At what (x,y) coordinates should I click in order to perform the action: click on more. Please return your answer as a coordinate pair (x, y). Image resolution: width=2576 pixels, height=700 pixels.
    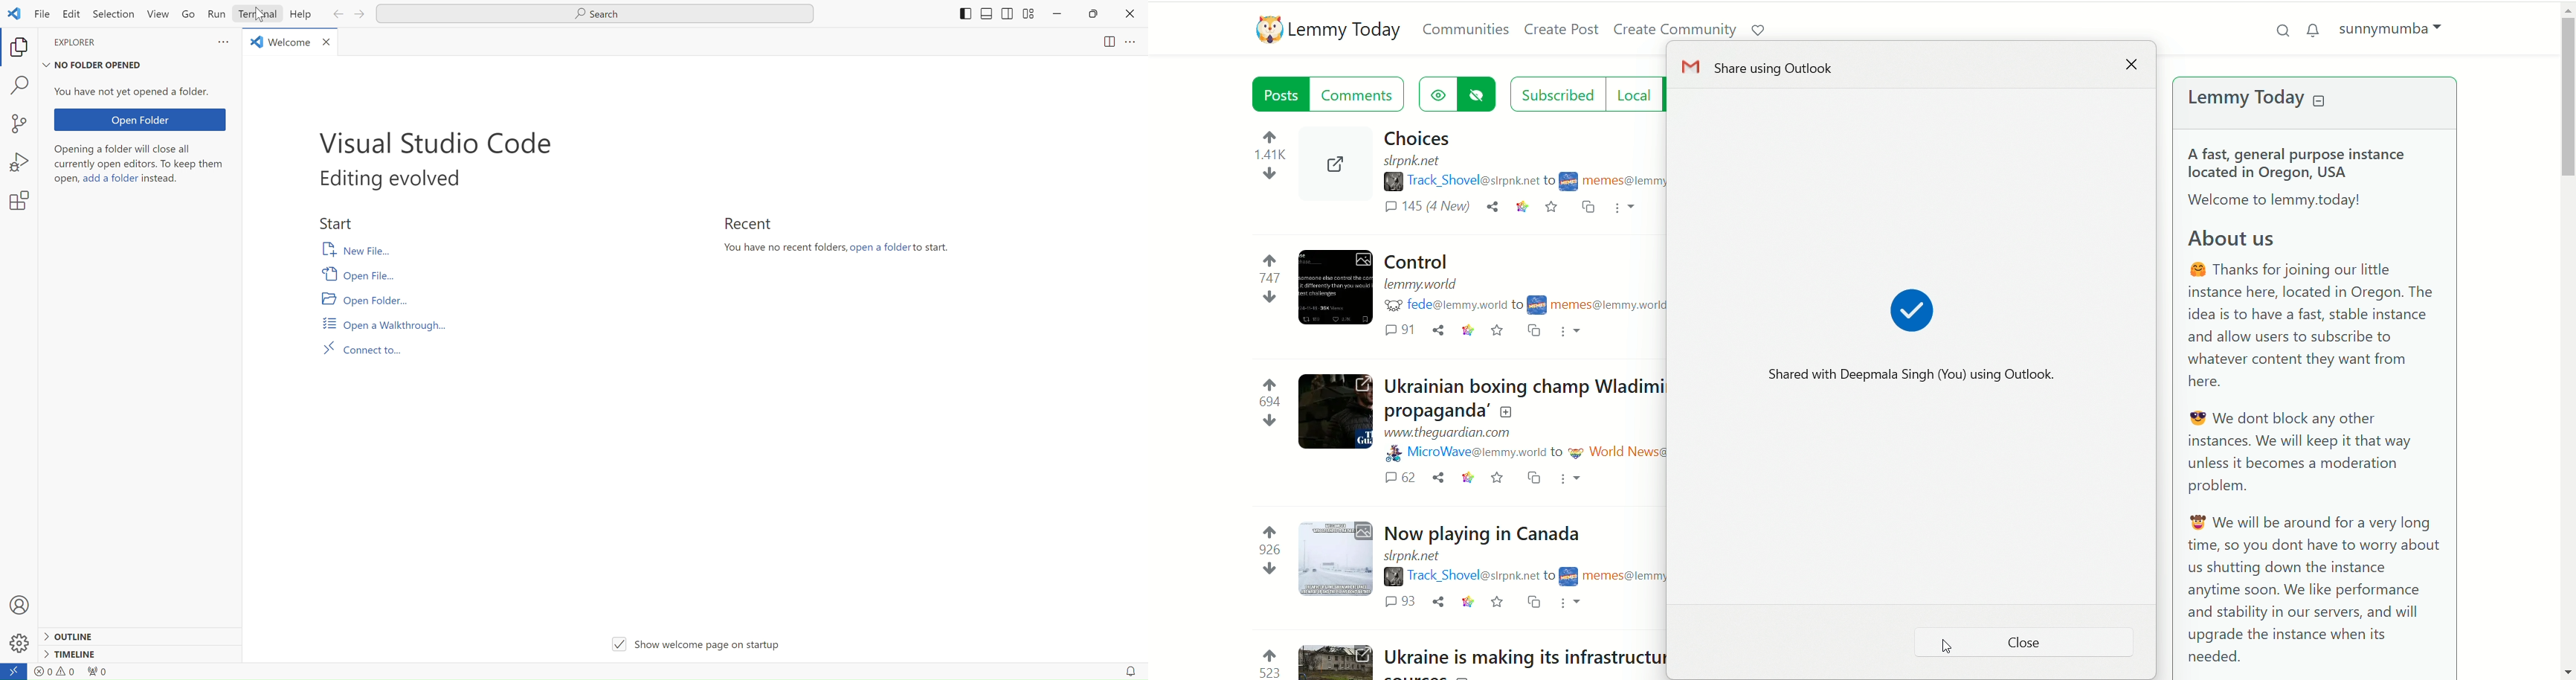
    Looking at the image, I should click on (1625, 211).